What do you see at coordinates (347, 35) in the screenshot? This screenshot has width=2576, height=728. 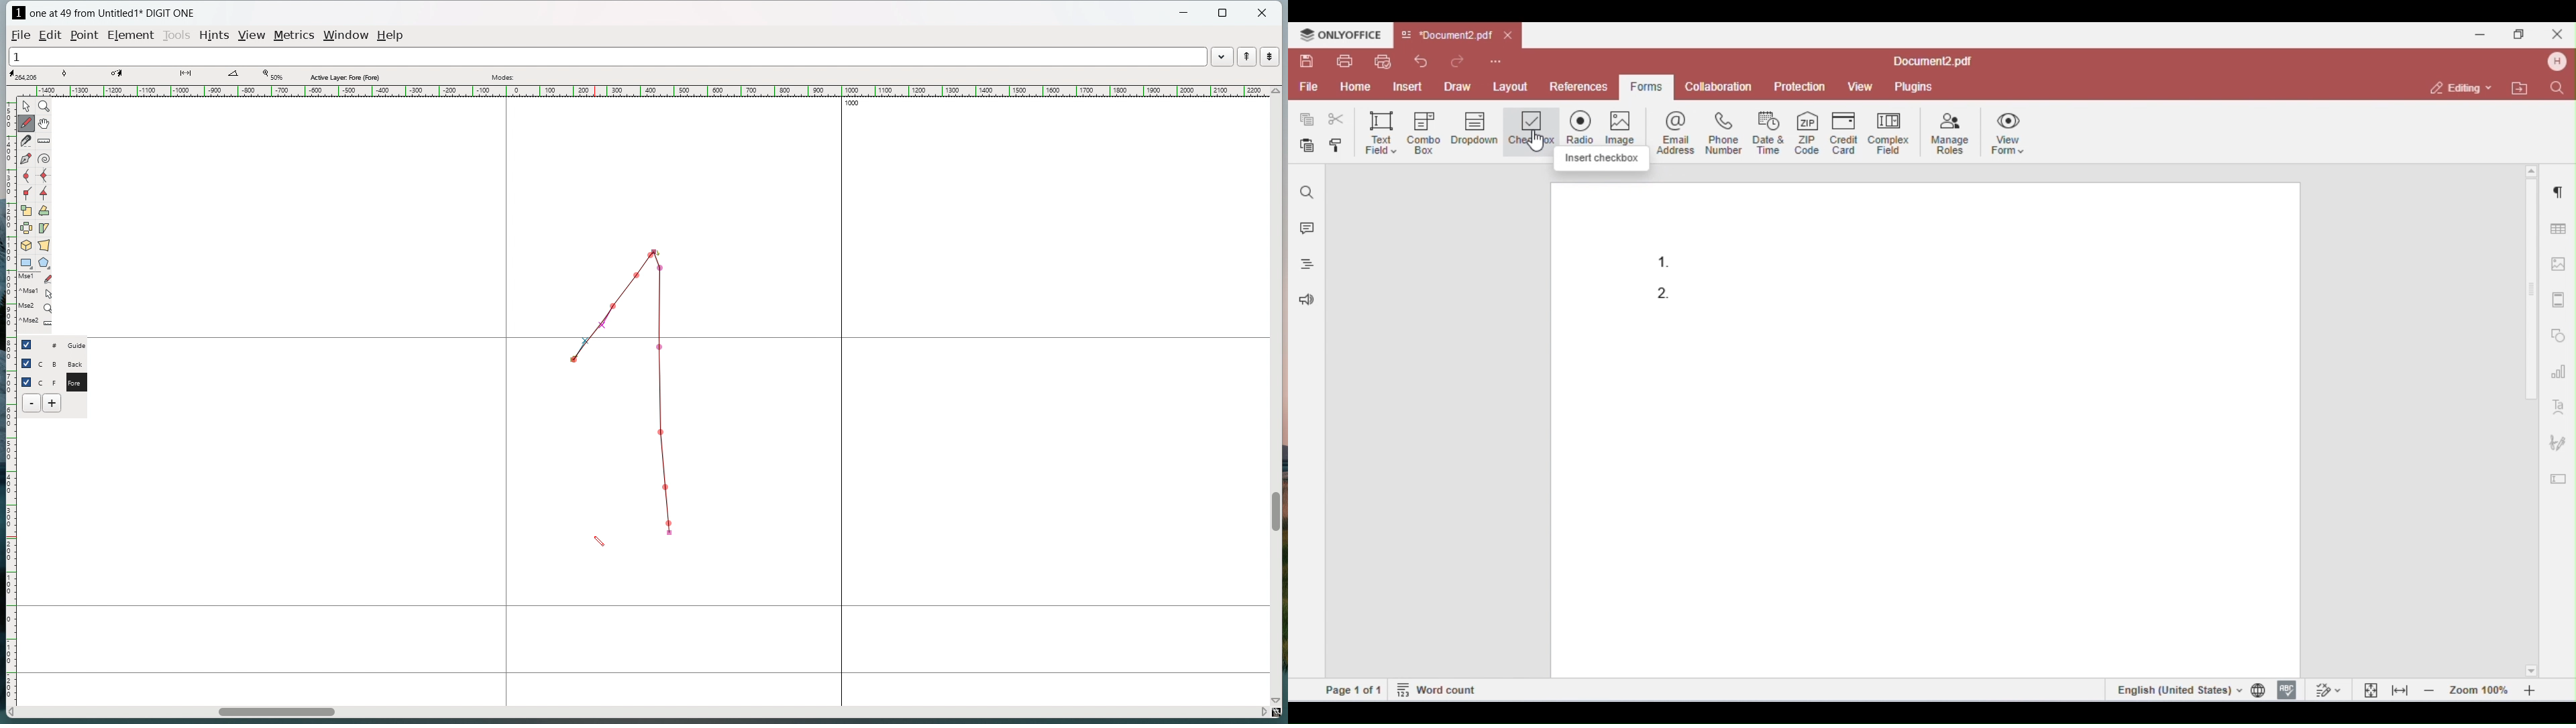 I see `window` at bounding box center [347, 35].